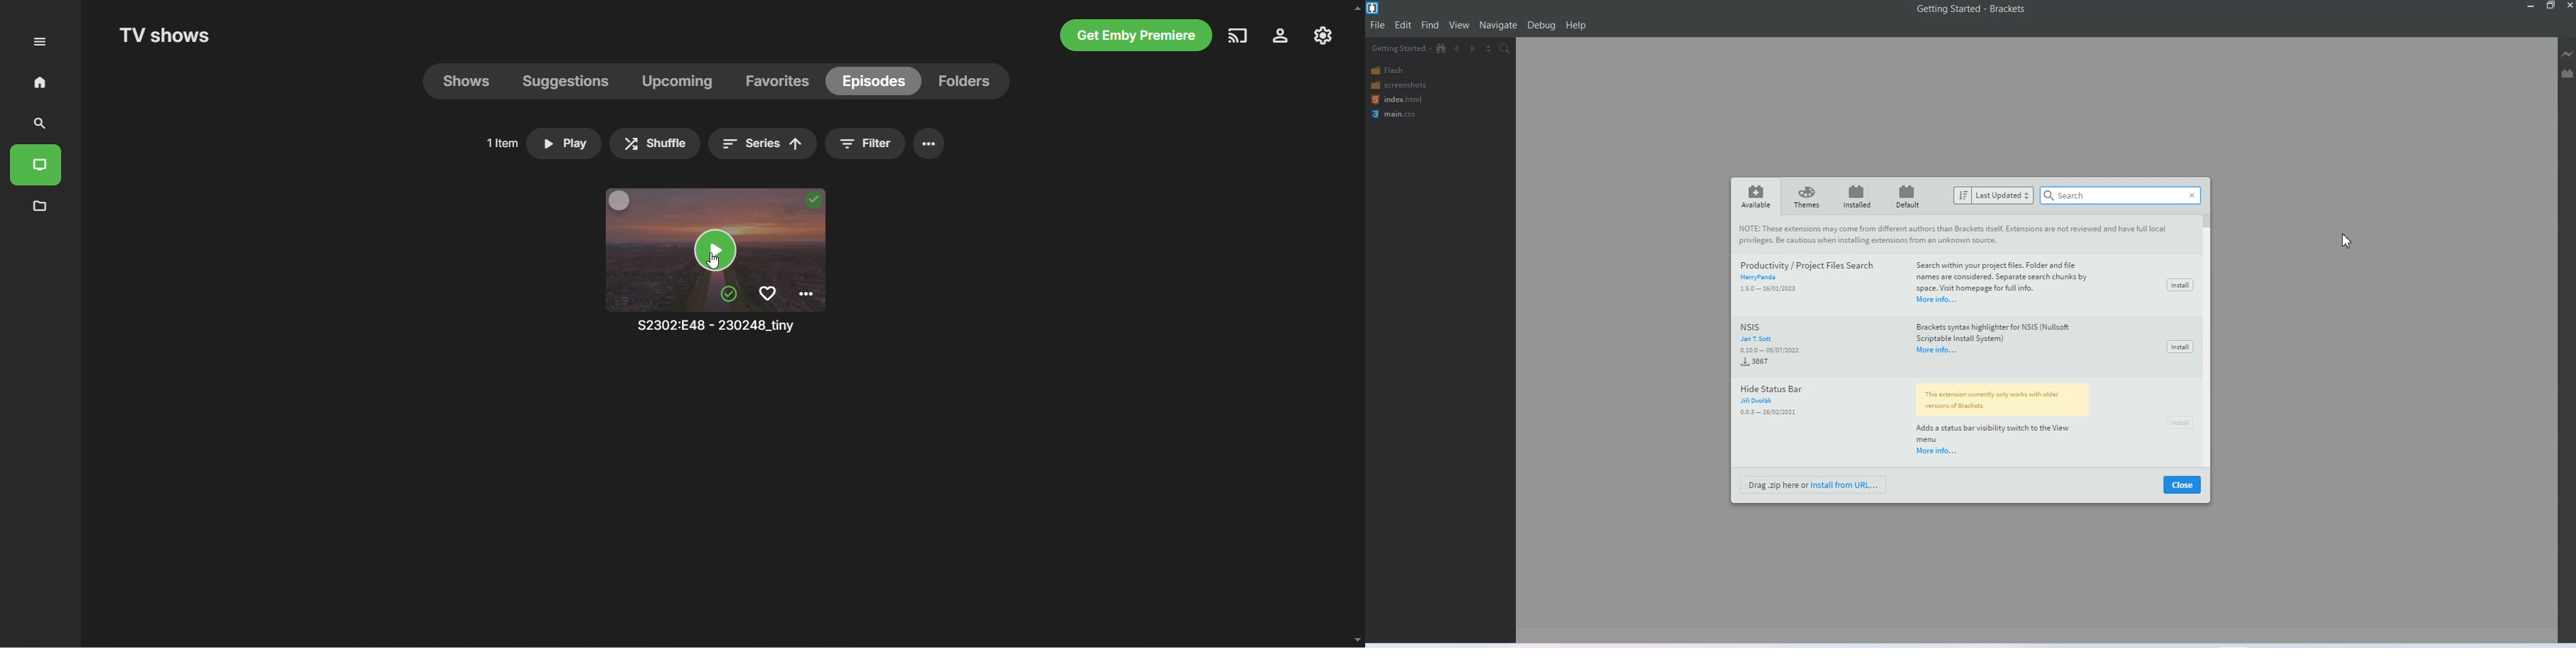  Describe the element at coordinates (1908, 196) in the screenshot. I see `Default` at that location.